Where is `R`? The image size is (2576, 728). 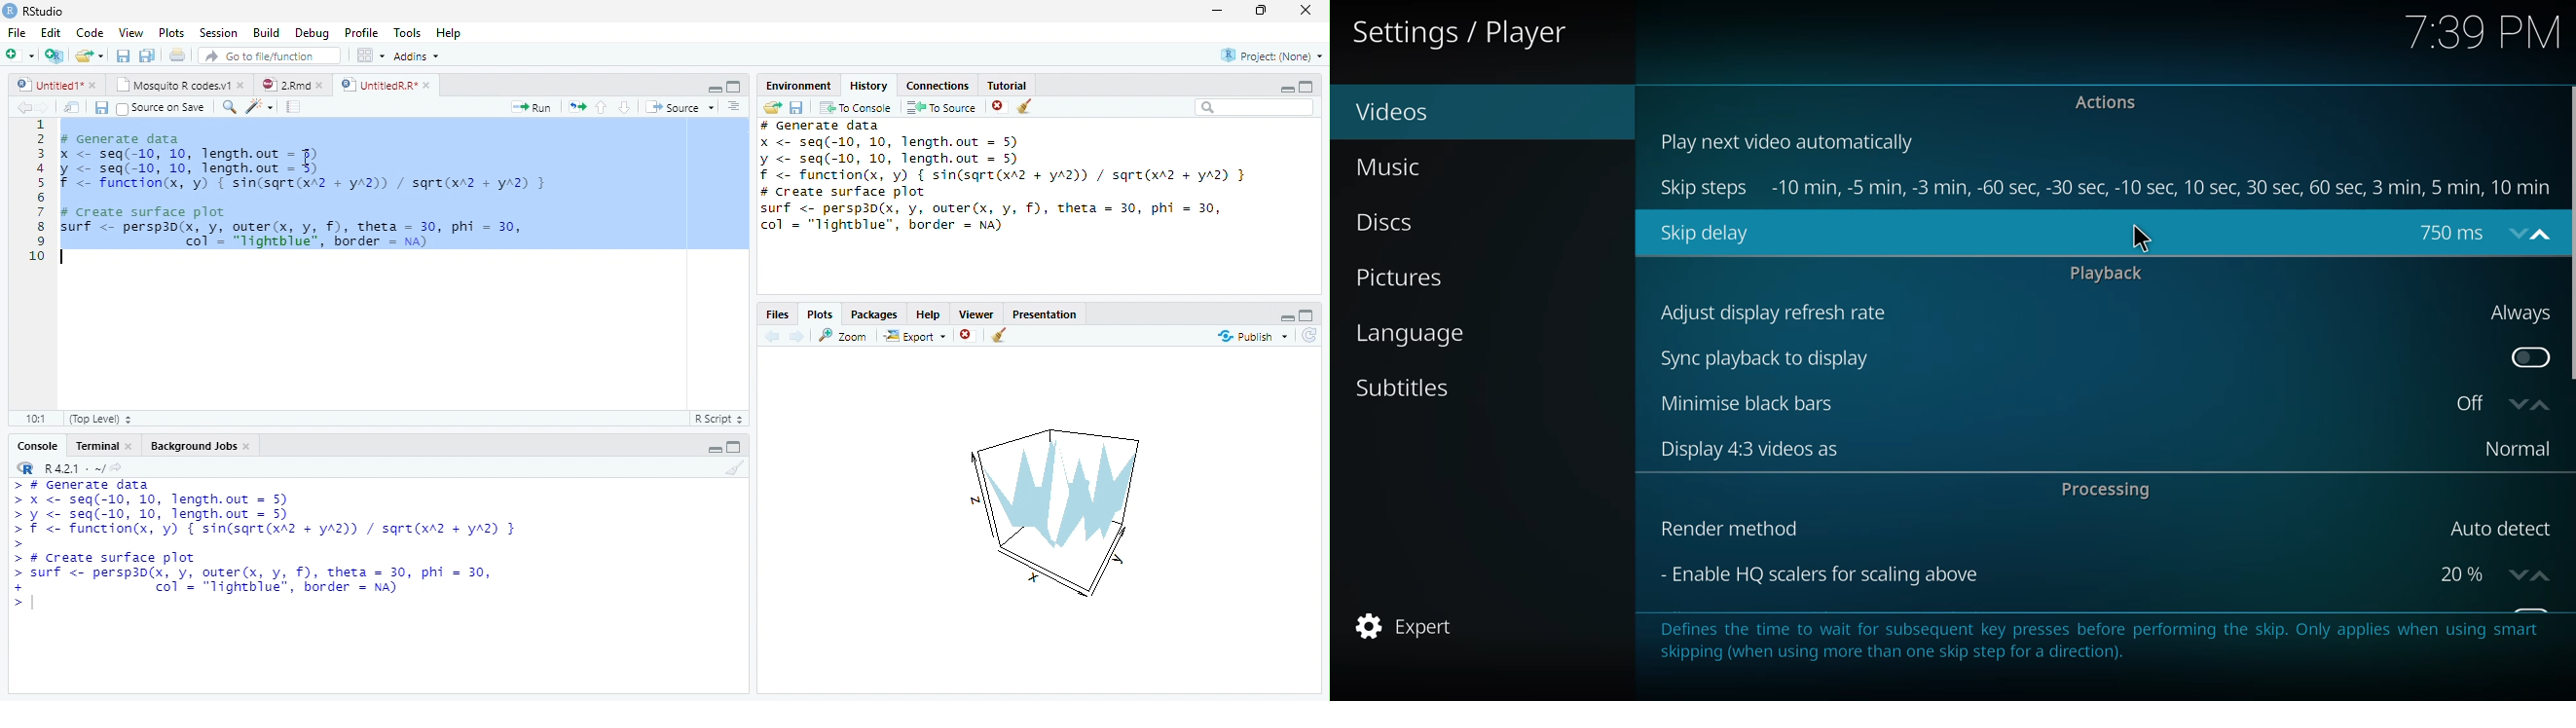 R is located at coordinates (22, 468).